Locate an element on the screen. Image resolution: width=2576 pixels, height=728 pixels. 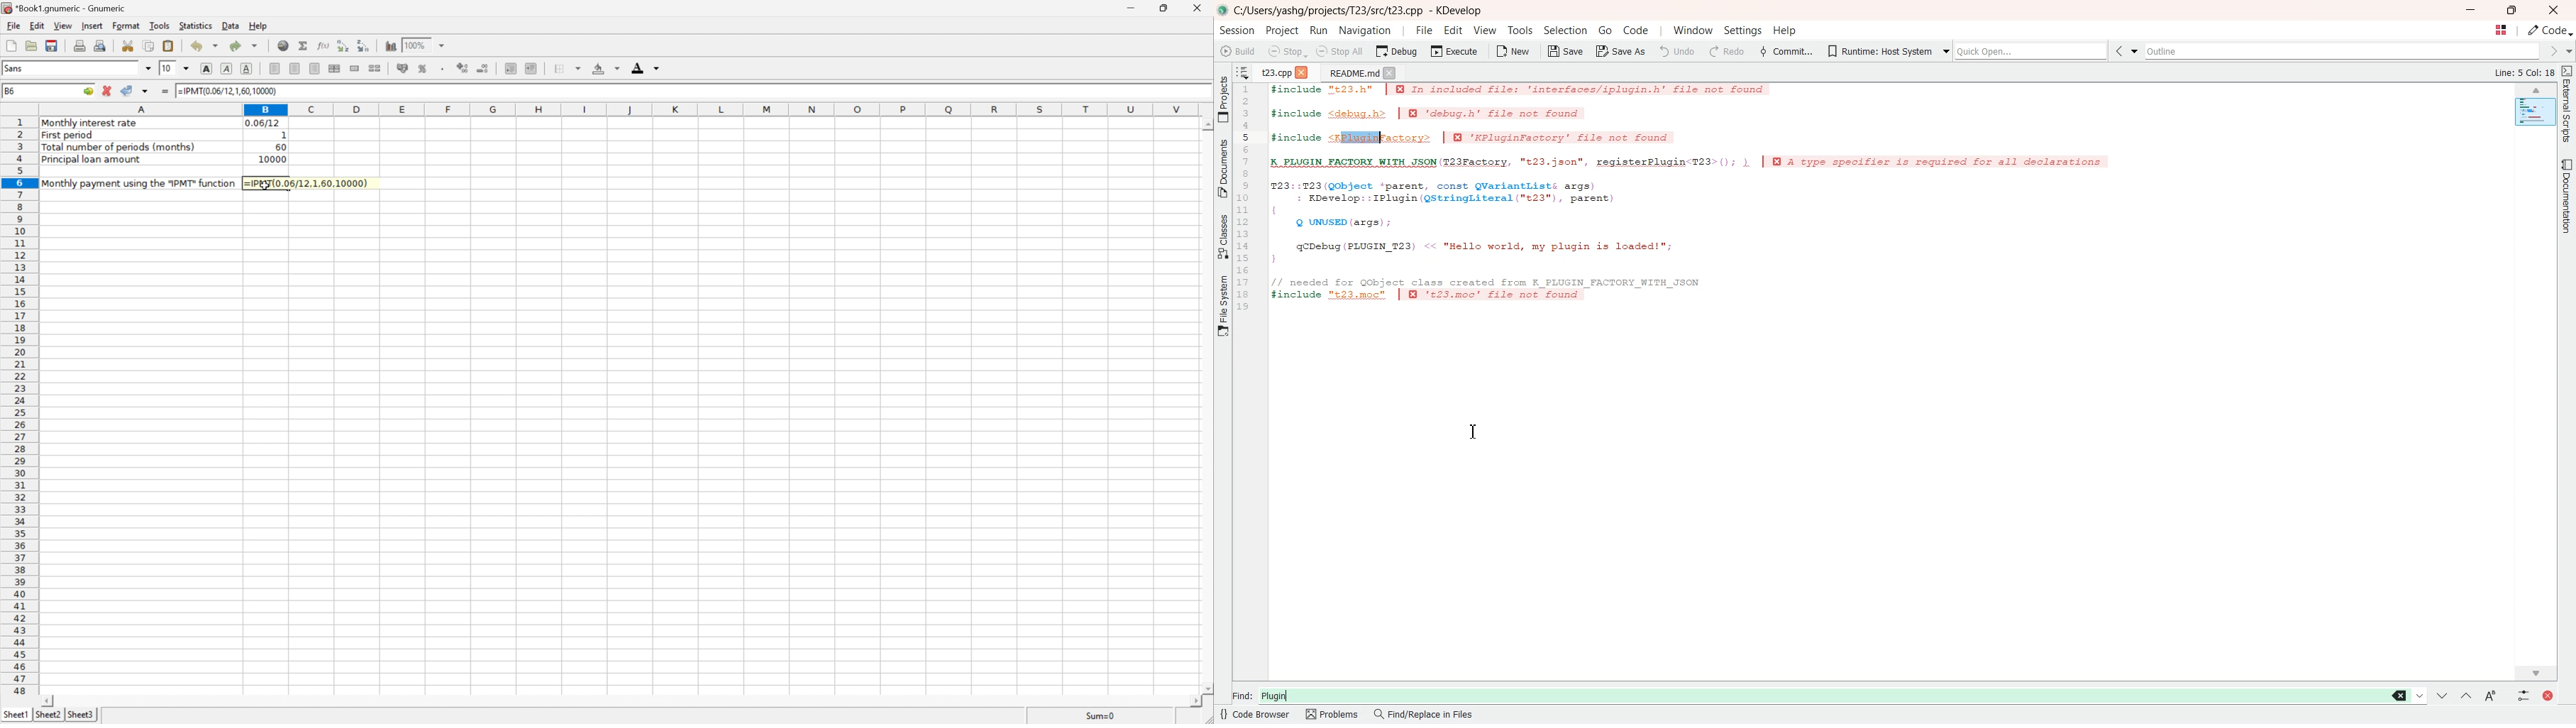
Sum in current cell is located at coordinates (301, 46).